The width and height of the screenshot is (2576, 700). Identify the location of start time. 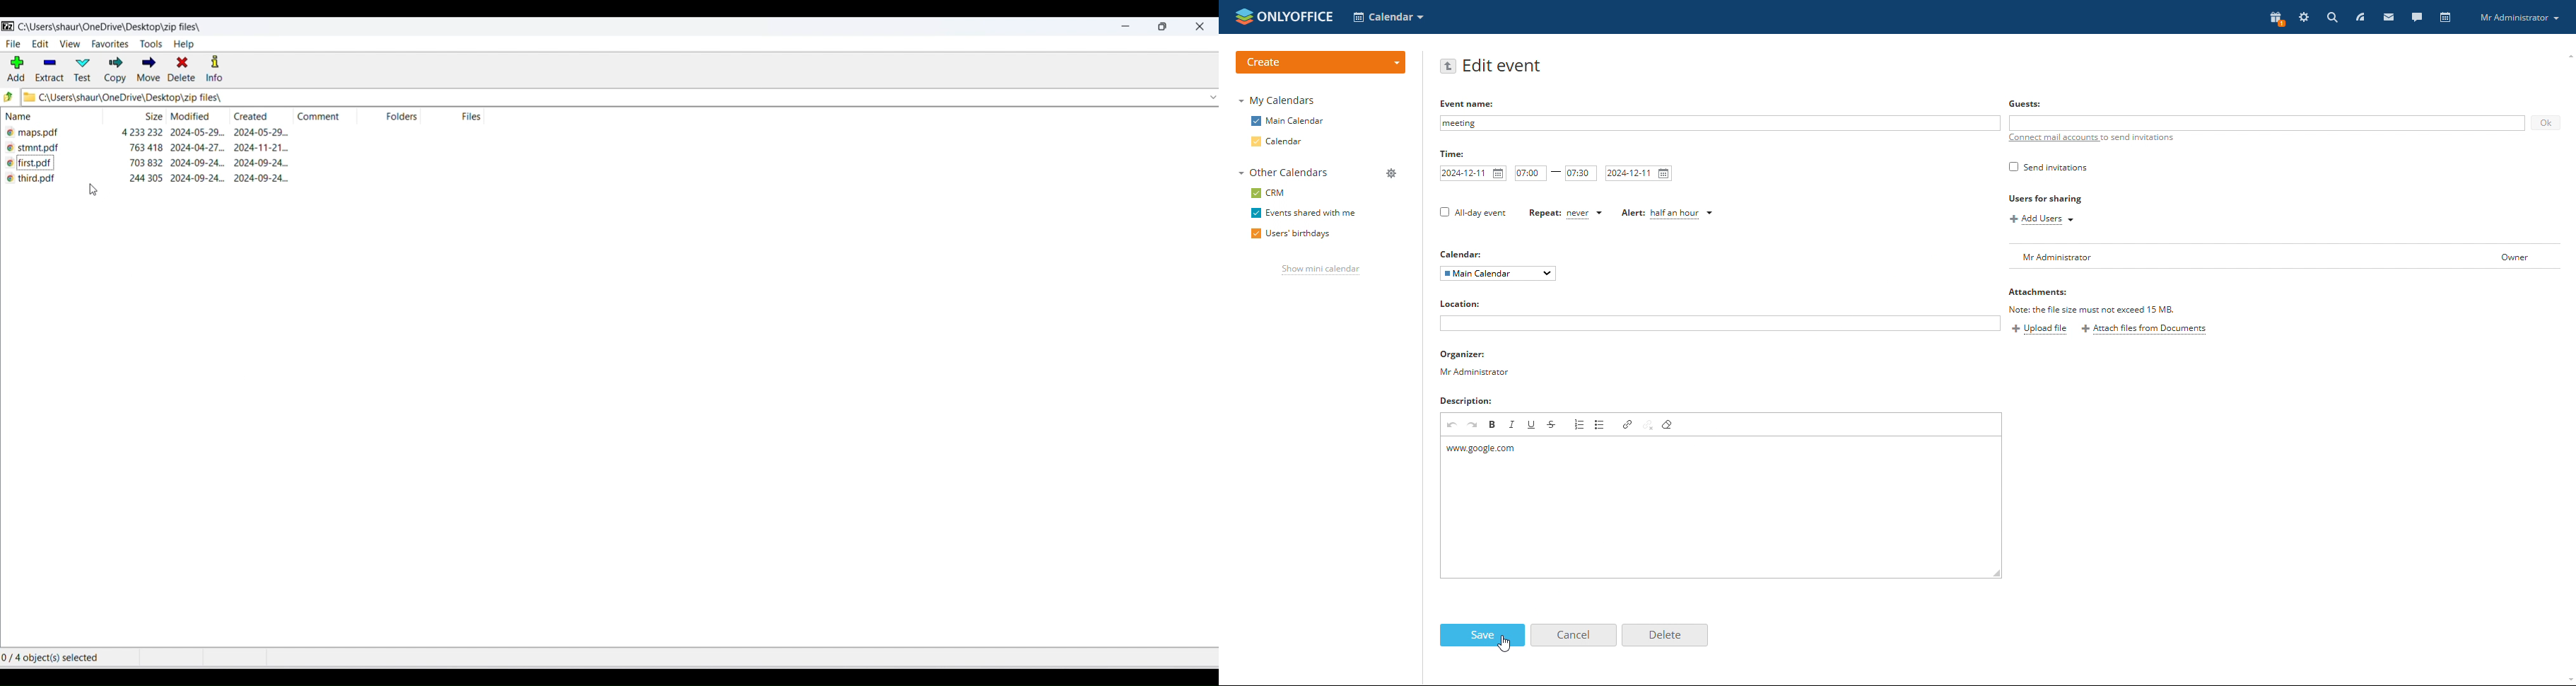
(1531, 173).